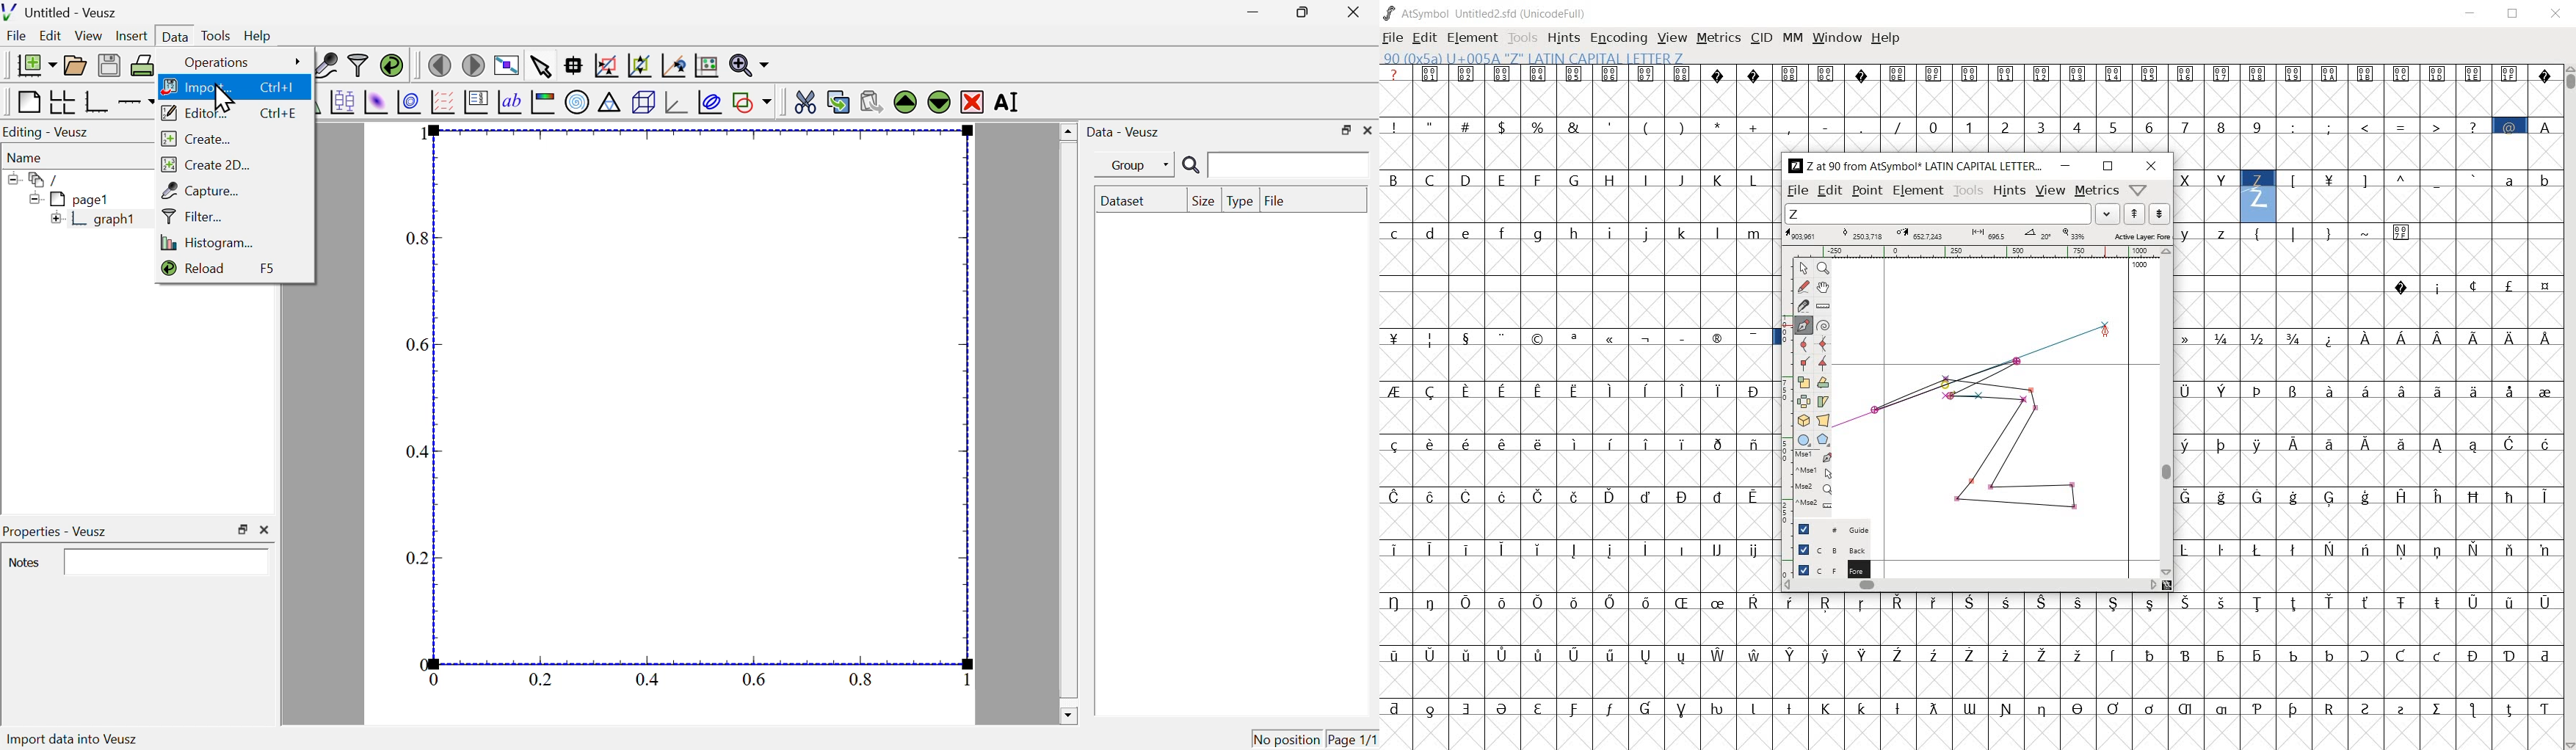  Describe the element at coordinates (1533, 59) in the screenshot. I see `90(0x5a) U+005A "Z" LATIN CAPITAL LETTER Z` at that location.